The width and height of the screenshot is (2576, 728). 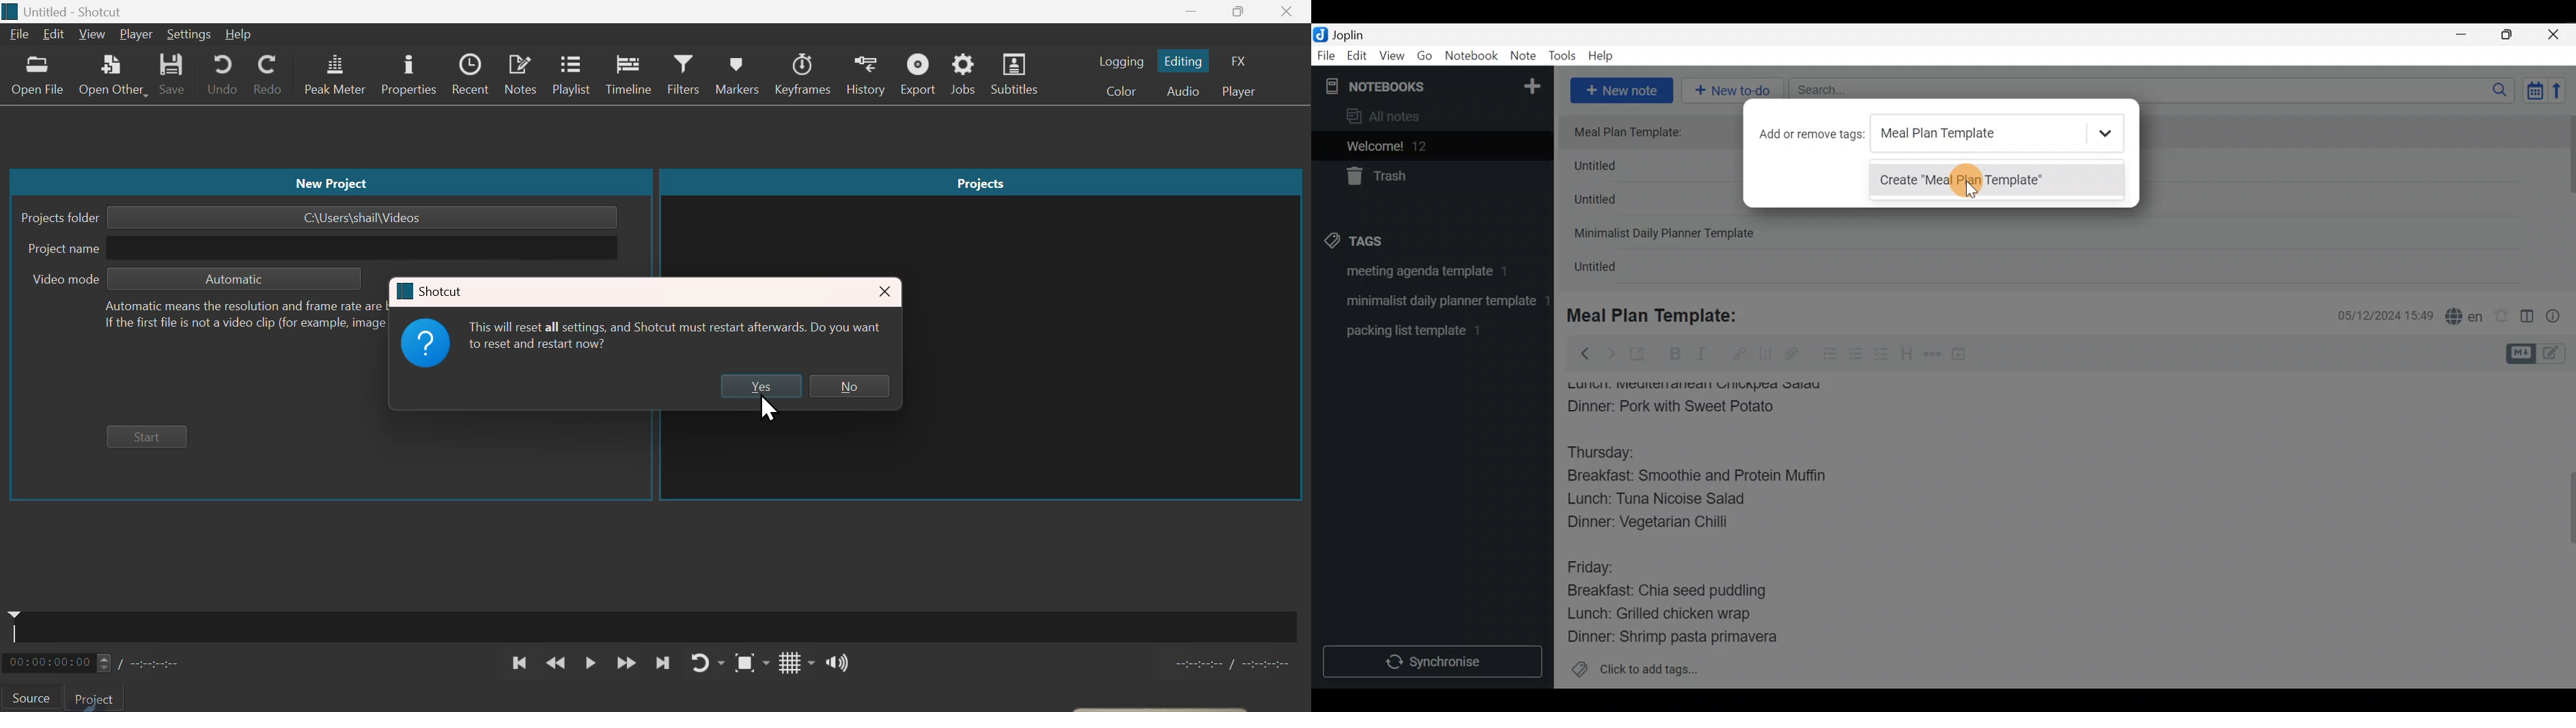 I want to click on Notebooks, so click(x=1404, y=86).